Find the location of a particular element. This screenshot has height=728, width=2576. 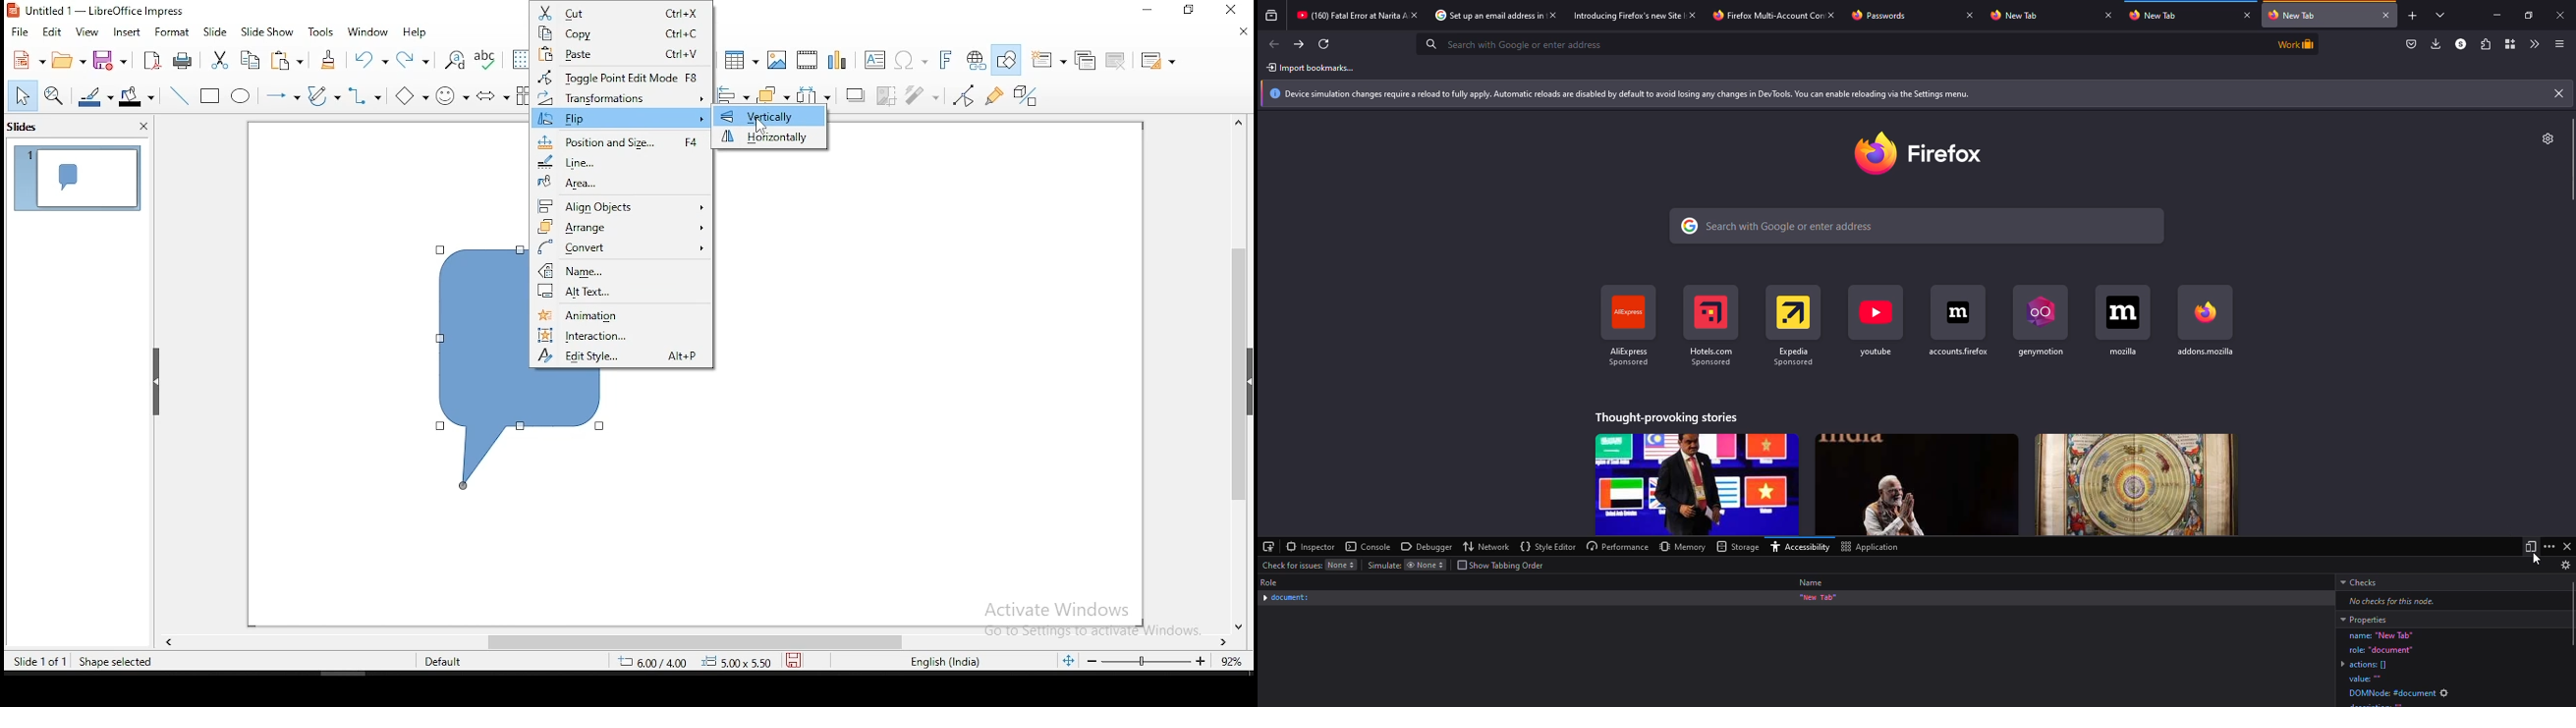

table is located at coordinates (739, 58).